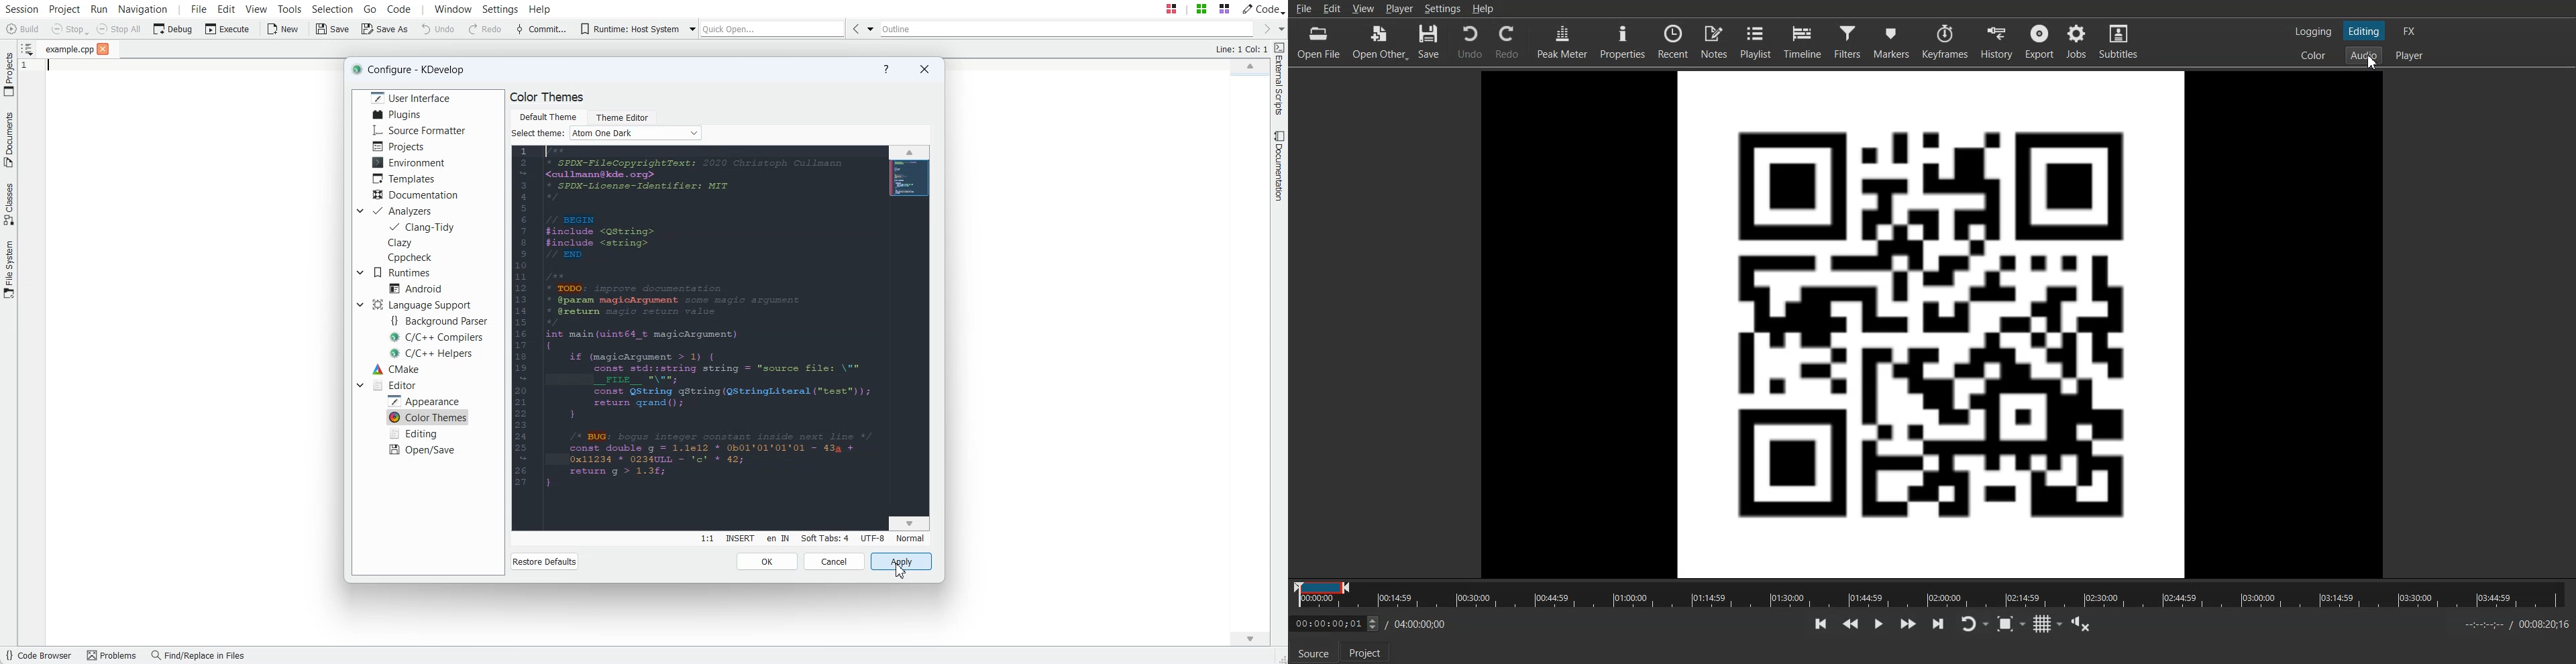  I want to click on cursor, so click(2372, 62).